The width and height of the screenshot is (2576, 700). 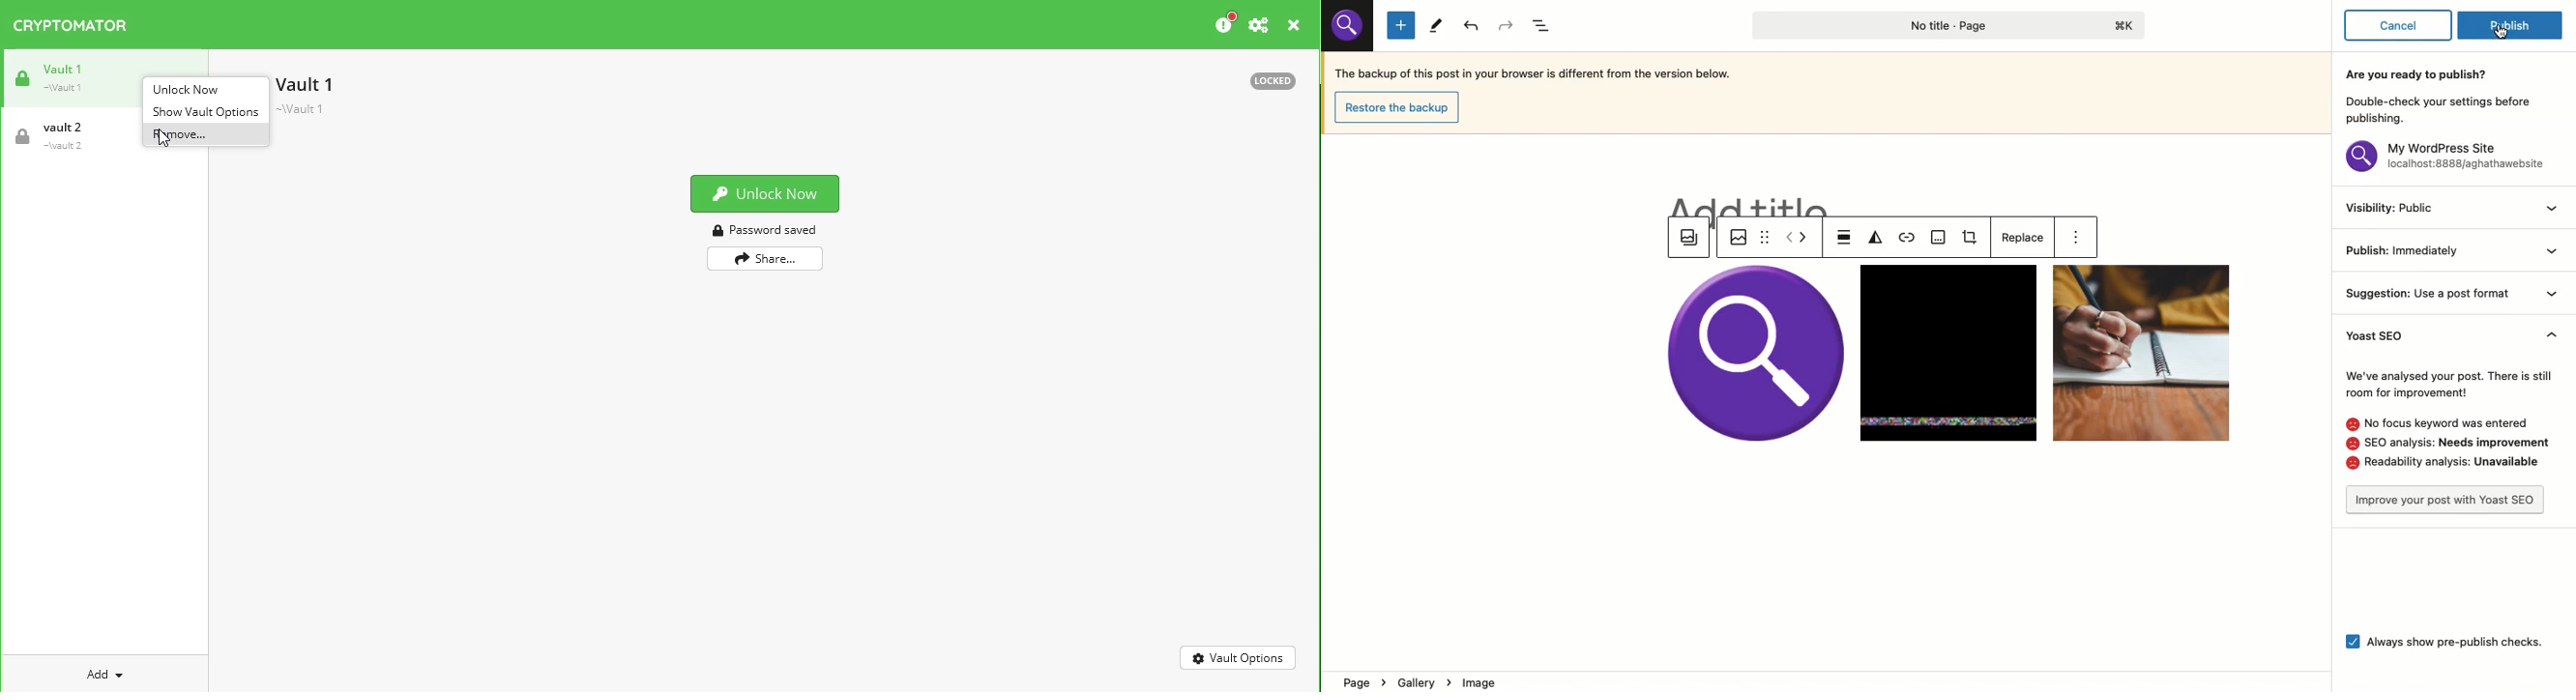 I want to click on Restore the backup, so click(x=1398, y=107).